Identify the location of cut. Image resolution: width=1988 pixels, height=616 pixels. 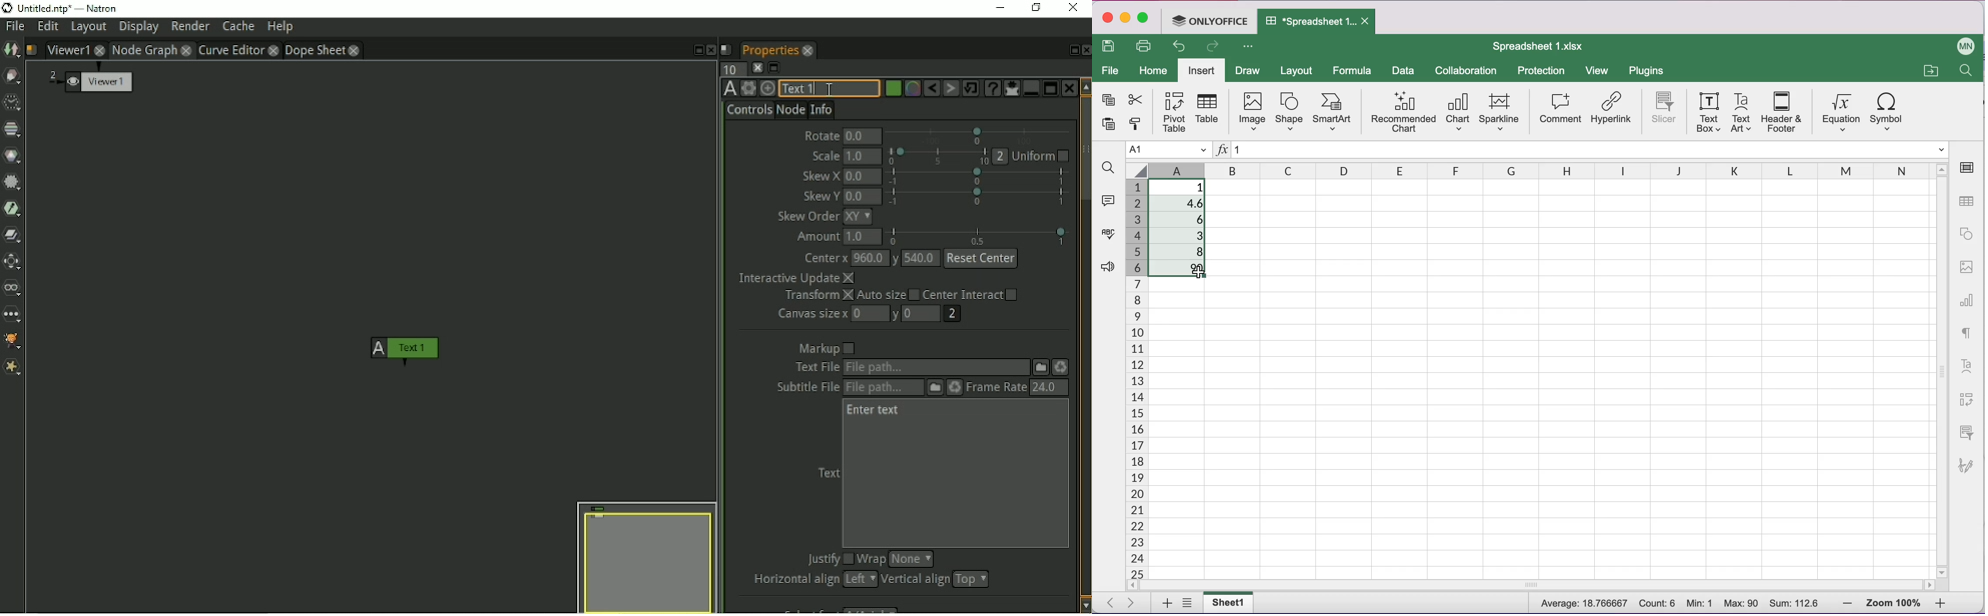
(1134, 99).